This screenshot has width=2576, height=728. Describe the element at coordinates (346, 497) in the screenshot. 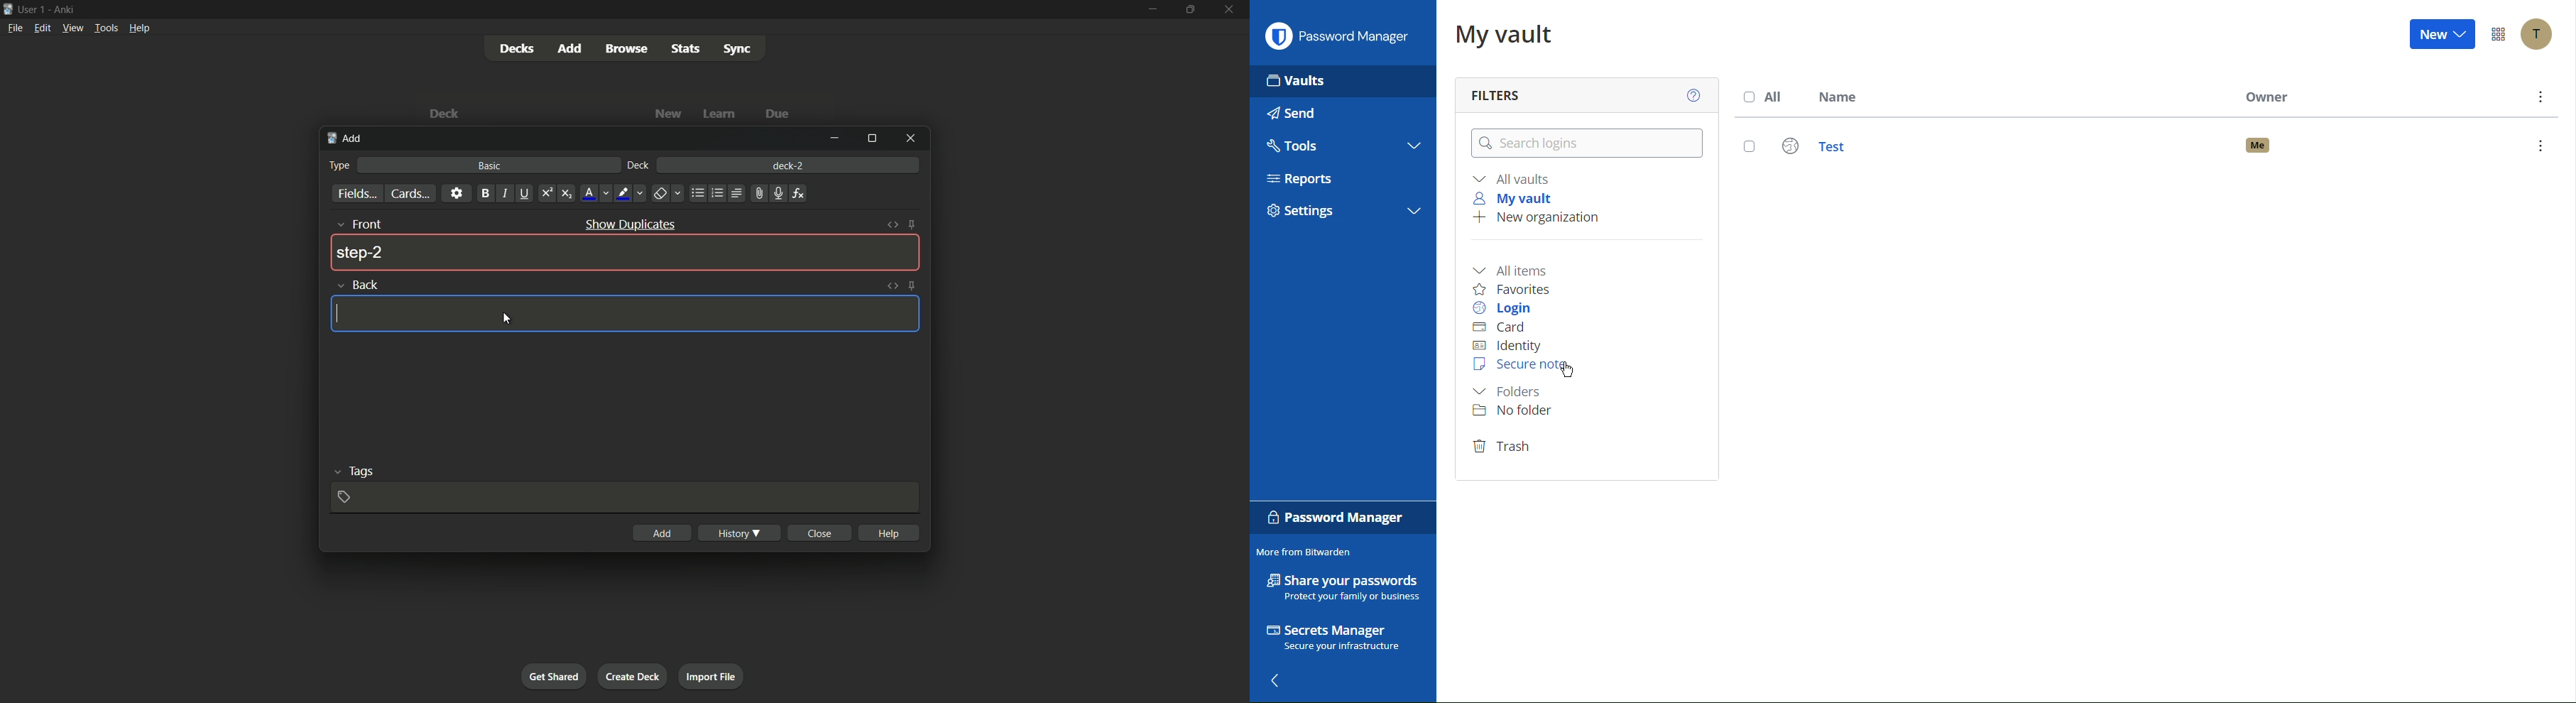

I see `add tag` at that location.